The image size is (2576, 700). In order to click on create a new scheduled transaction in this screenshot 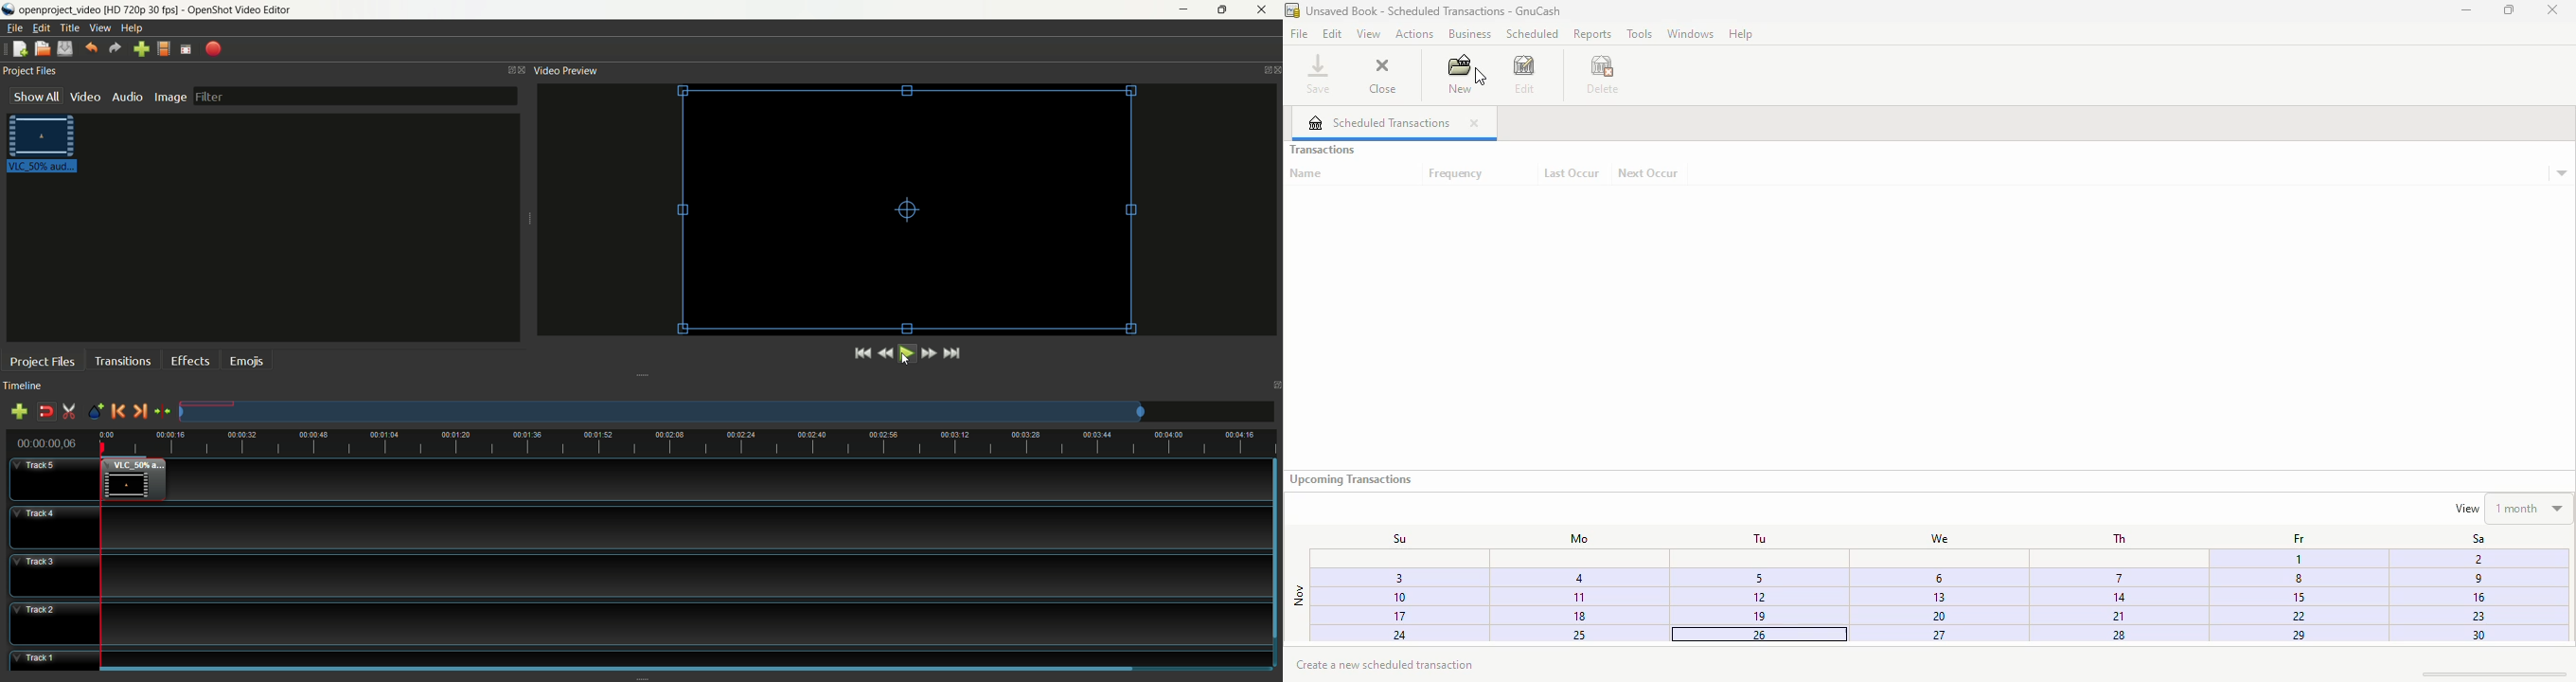, I will do `click(1388, 664)`.